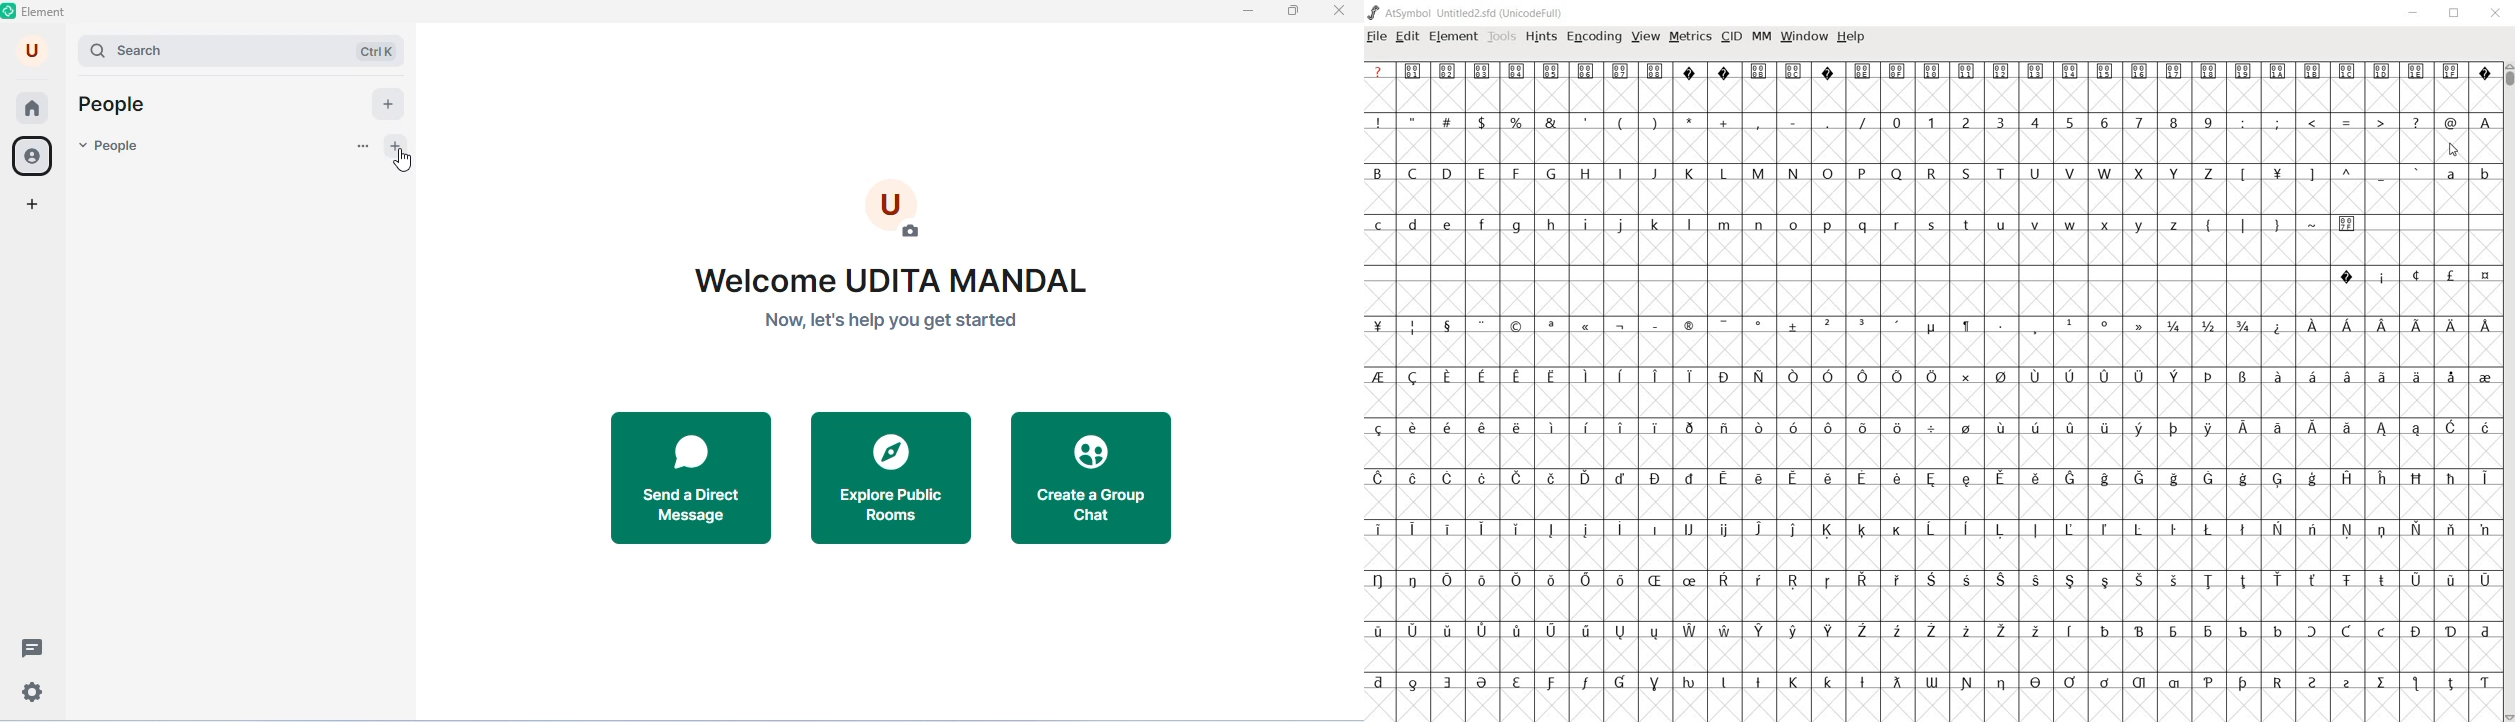 This screenshot has height=728, width=2520. Describe the element at coordinates (1646, 39) in the screenshot. I see `VIEW` at that location.